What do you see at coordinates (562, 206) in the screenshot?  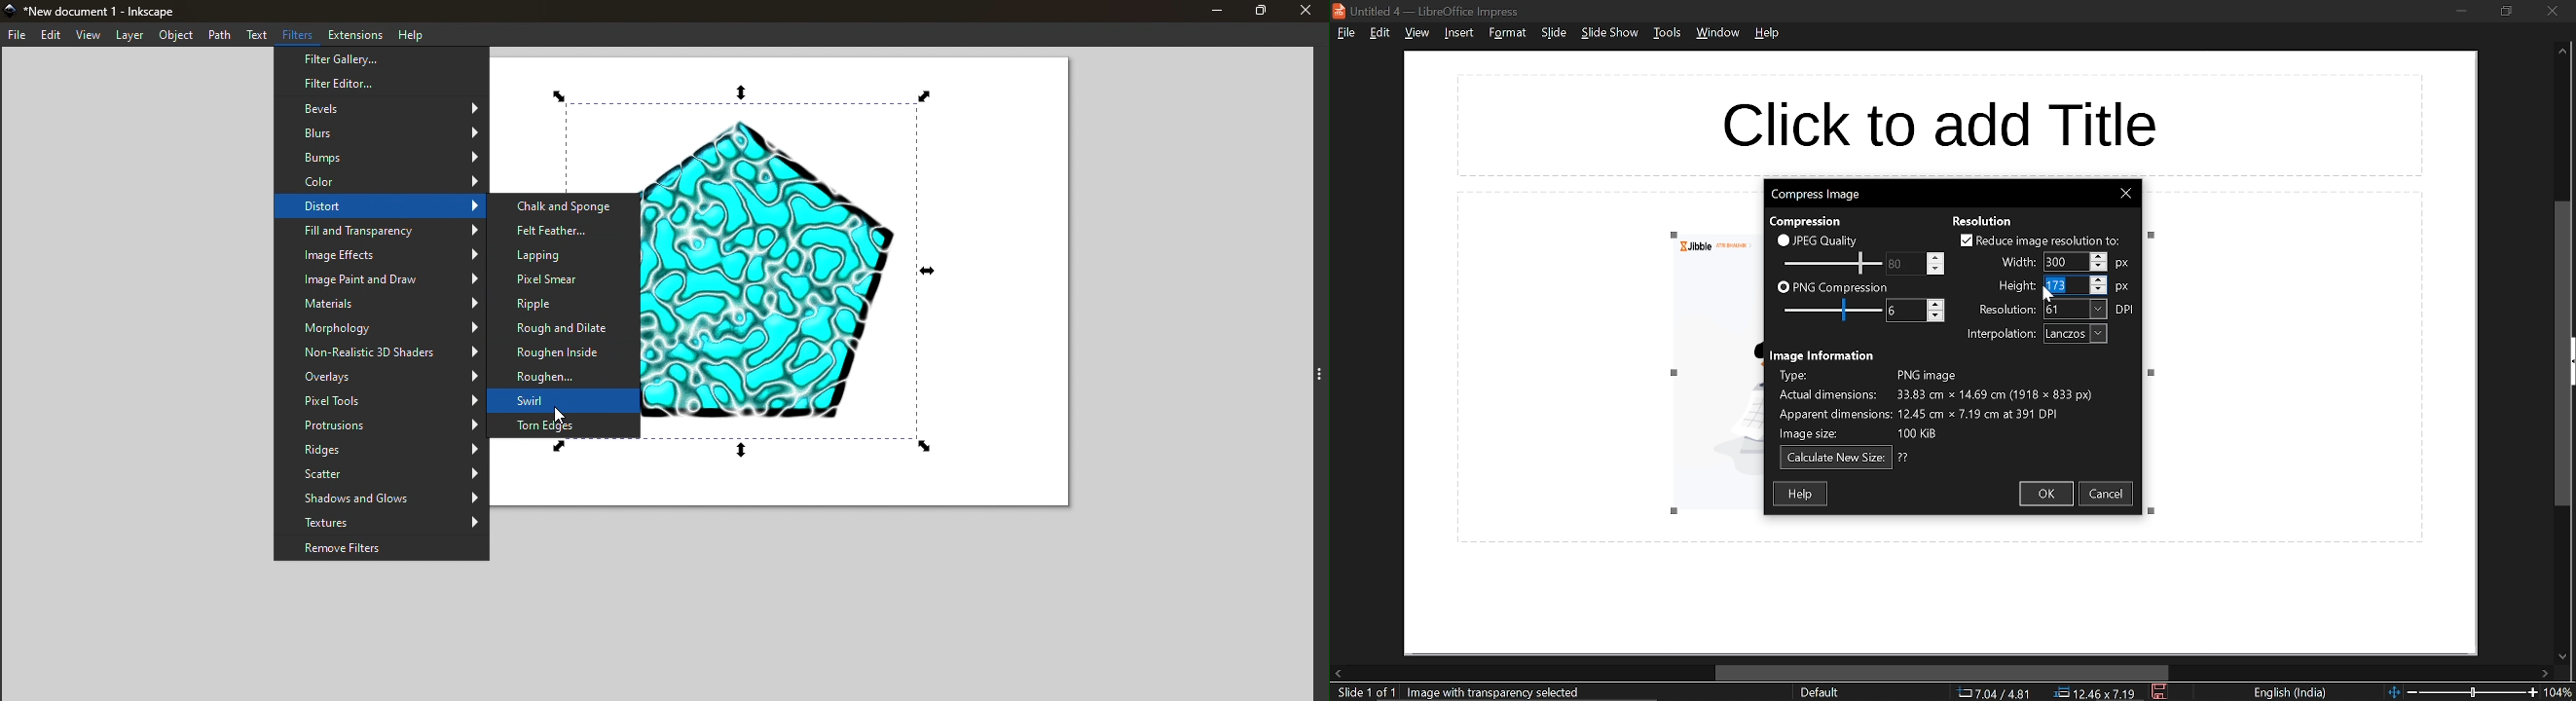 I see `Chalk and Sponge` at bounding box center [562, 206].